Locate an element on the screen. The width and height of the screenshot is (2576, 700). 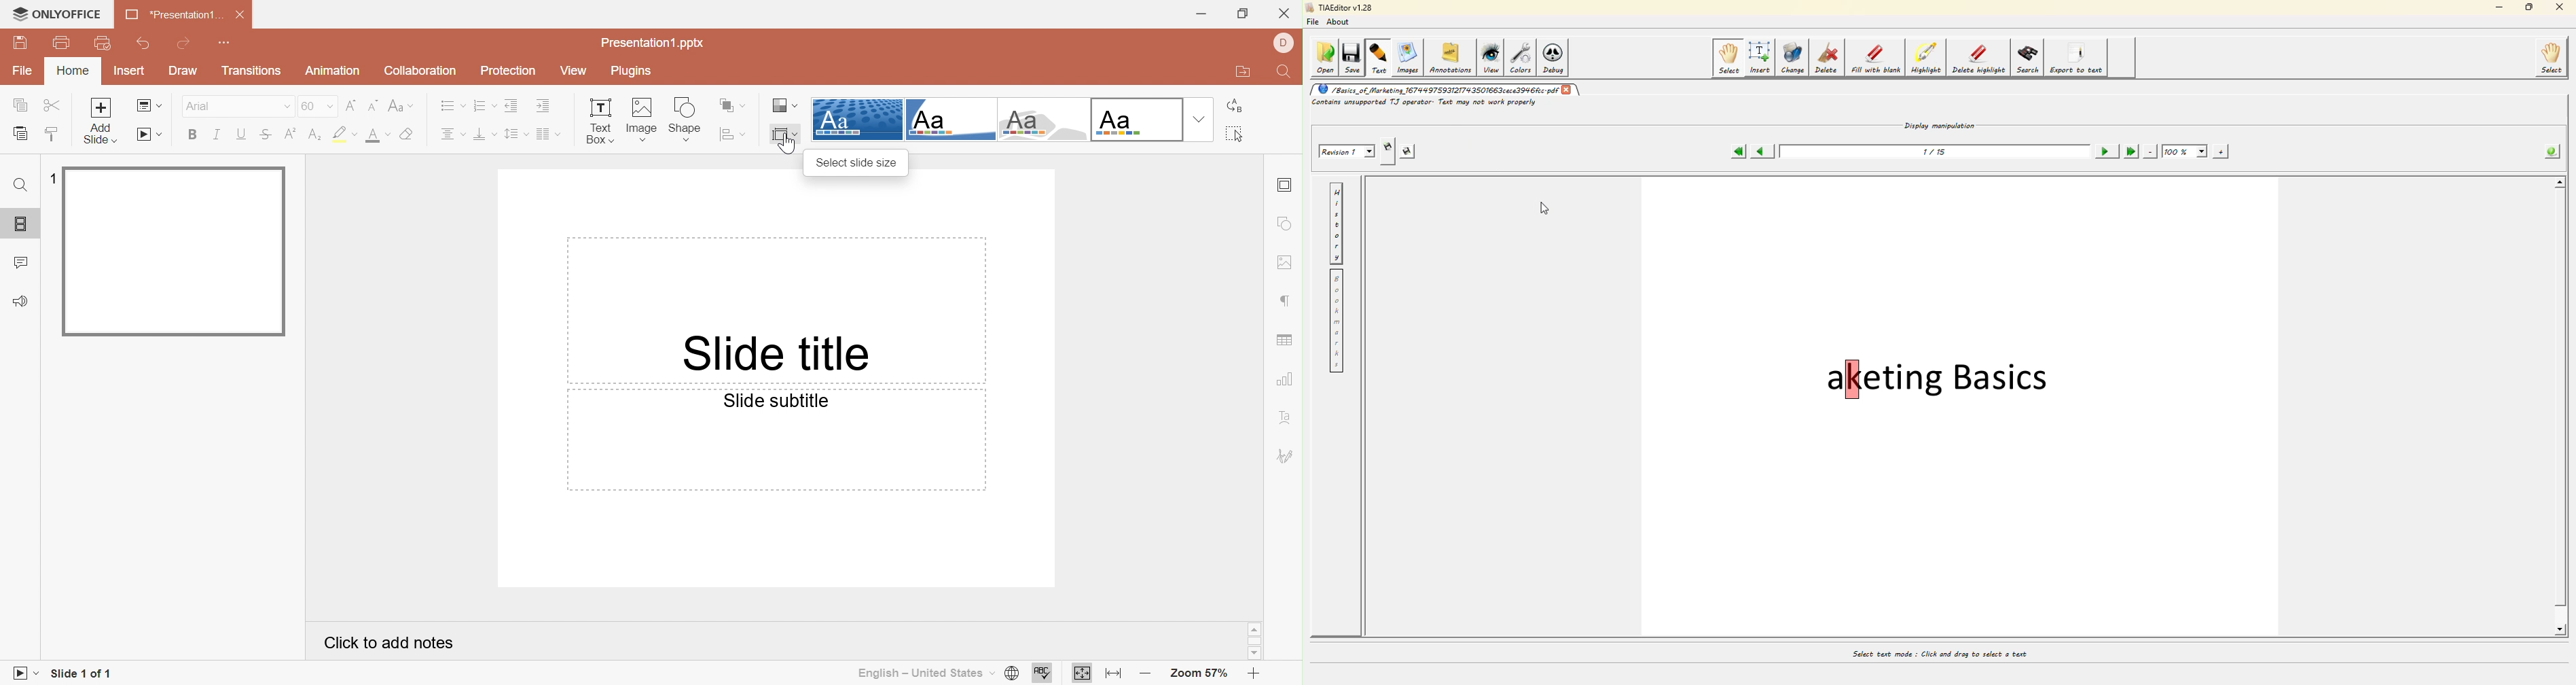
Scroll up is located at coordinates (1254, 628).